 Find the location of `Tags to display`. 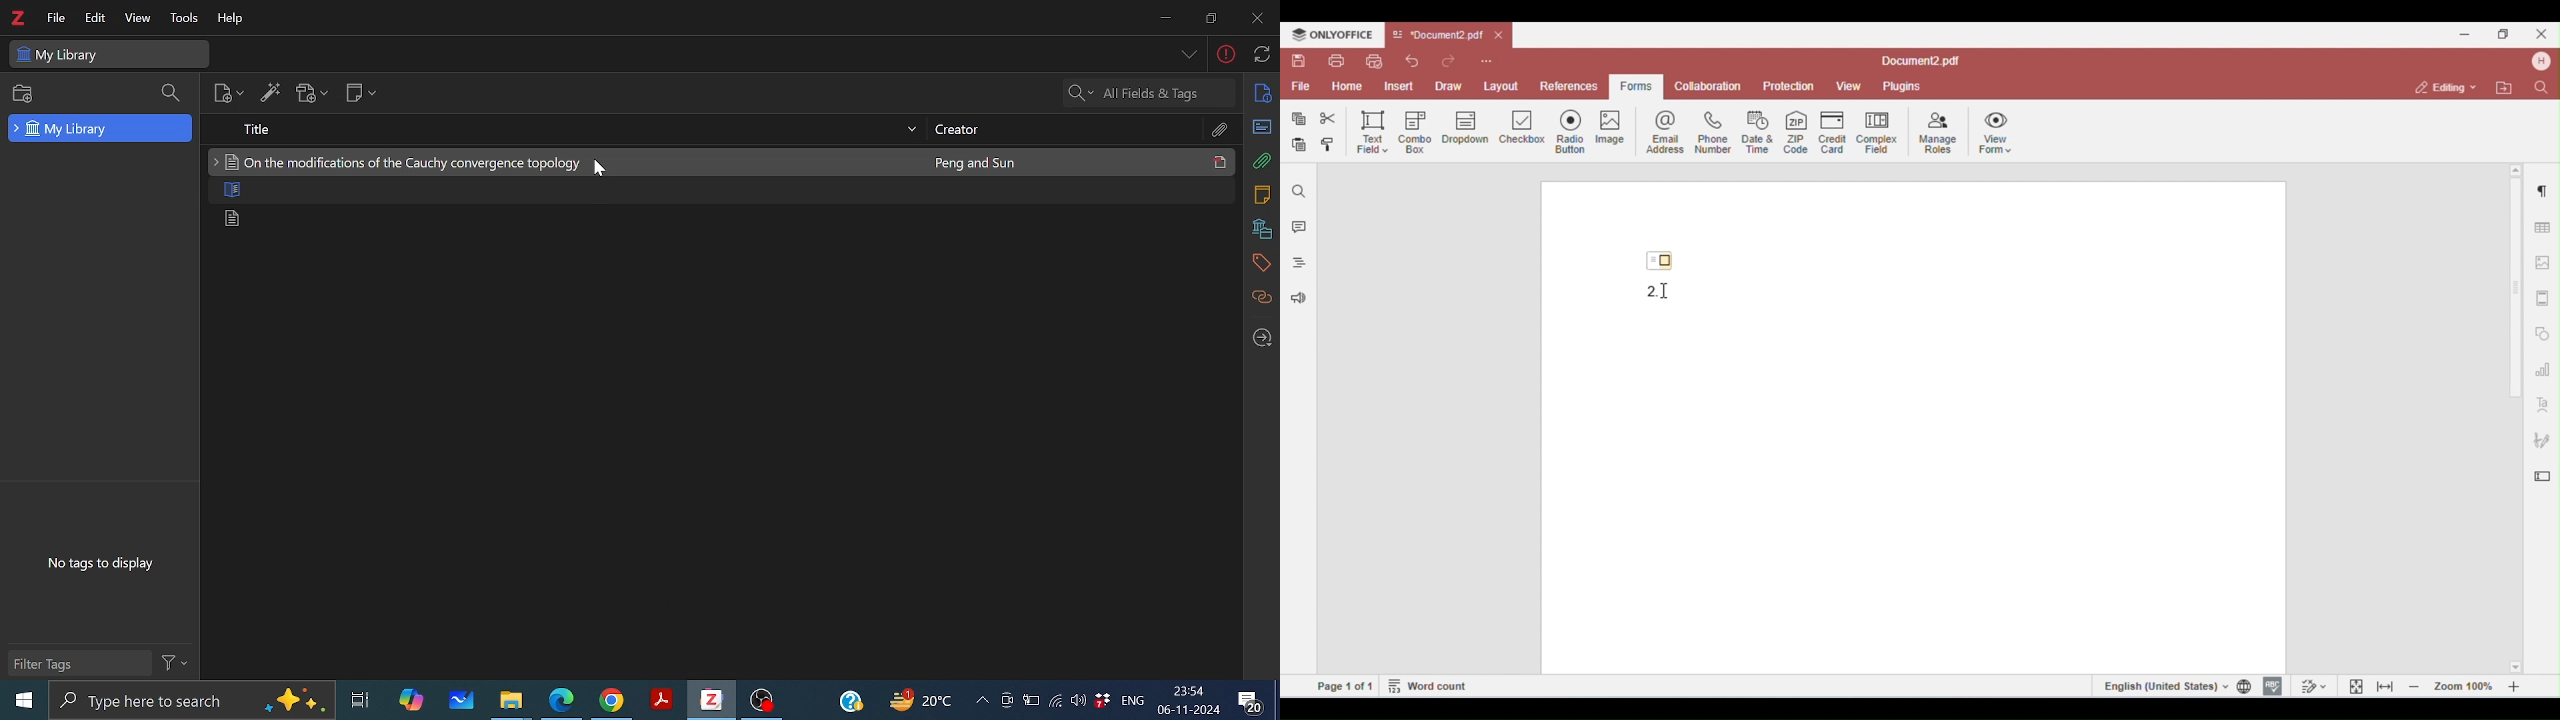

Tags to display is located at coordinates (97, 552).